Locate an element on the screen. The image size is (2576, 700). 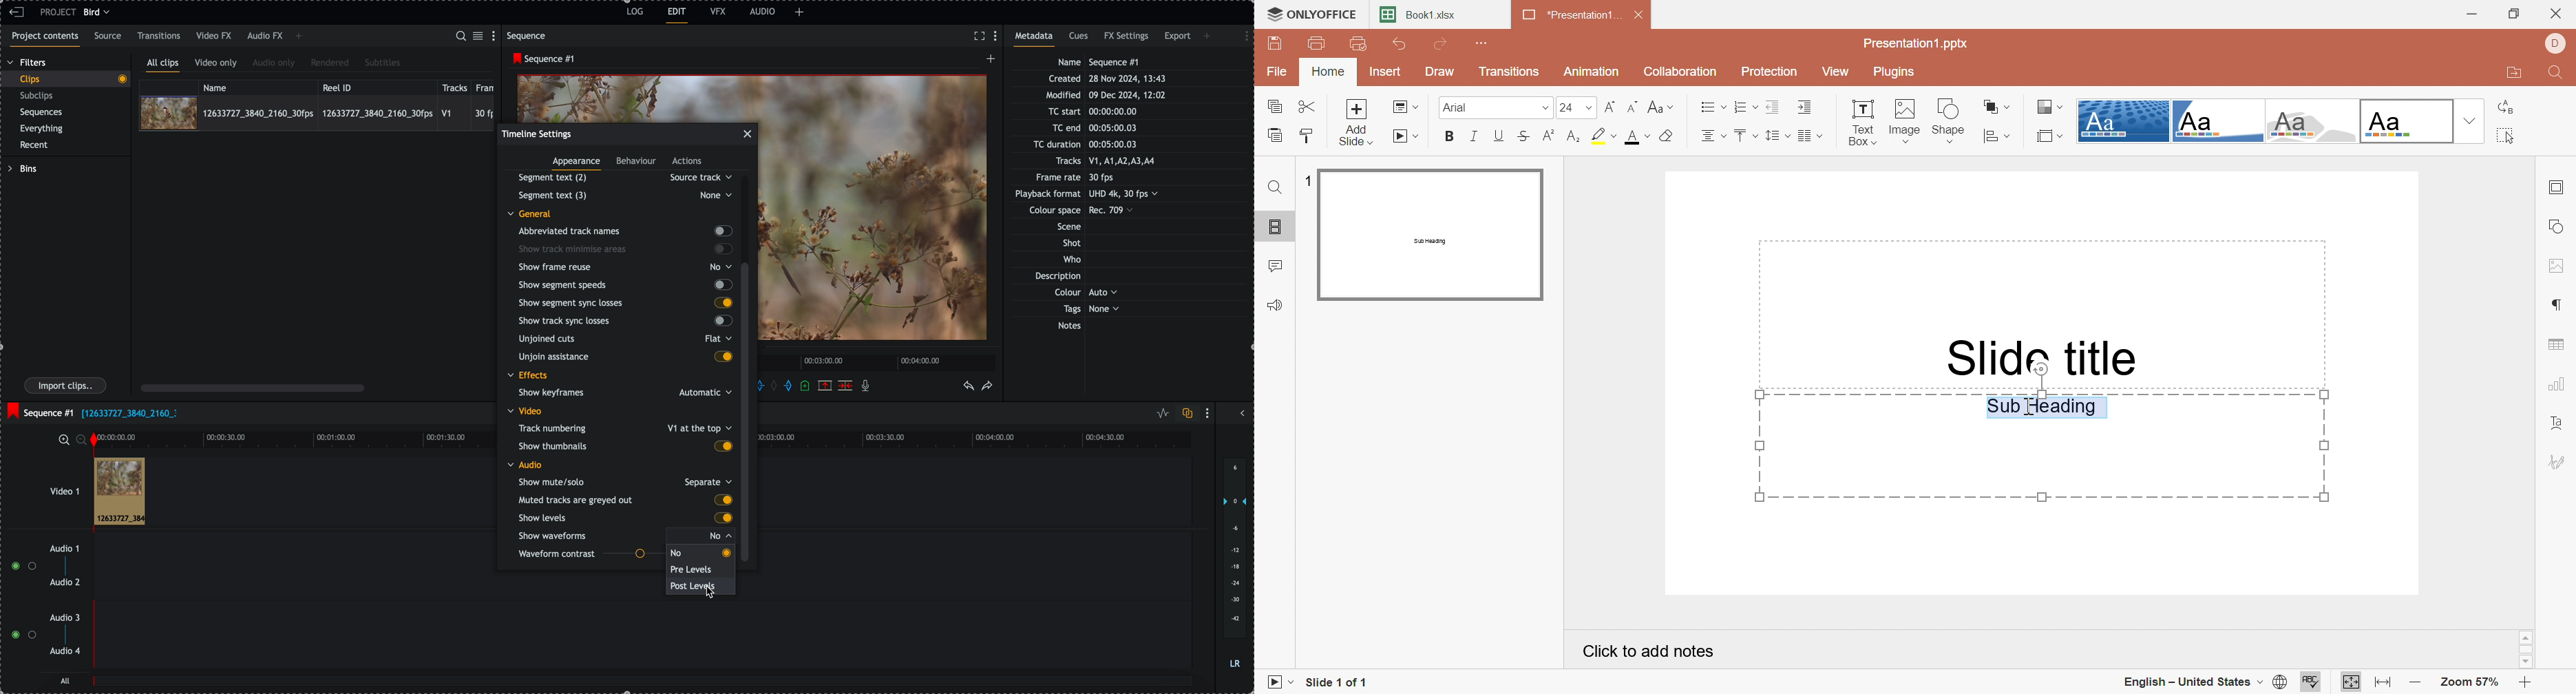
Undo is located at coordinates (1402, 43).